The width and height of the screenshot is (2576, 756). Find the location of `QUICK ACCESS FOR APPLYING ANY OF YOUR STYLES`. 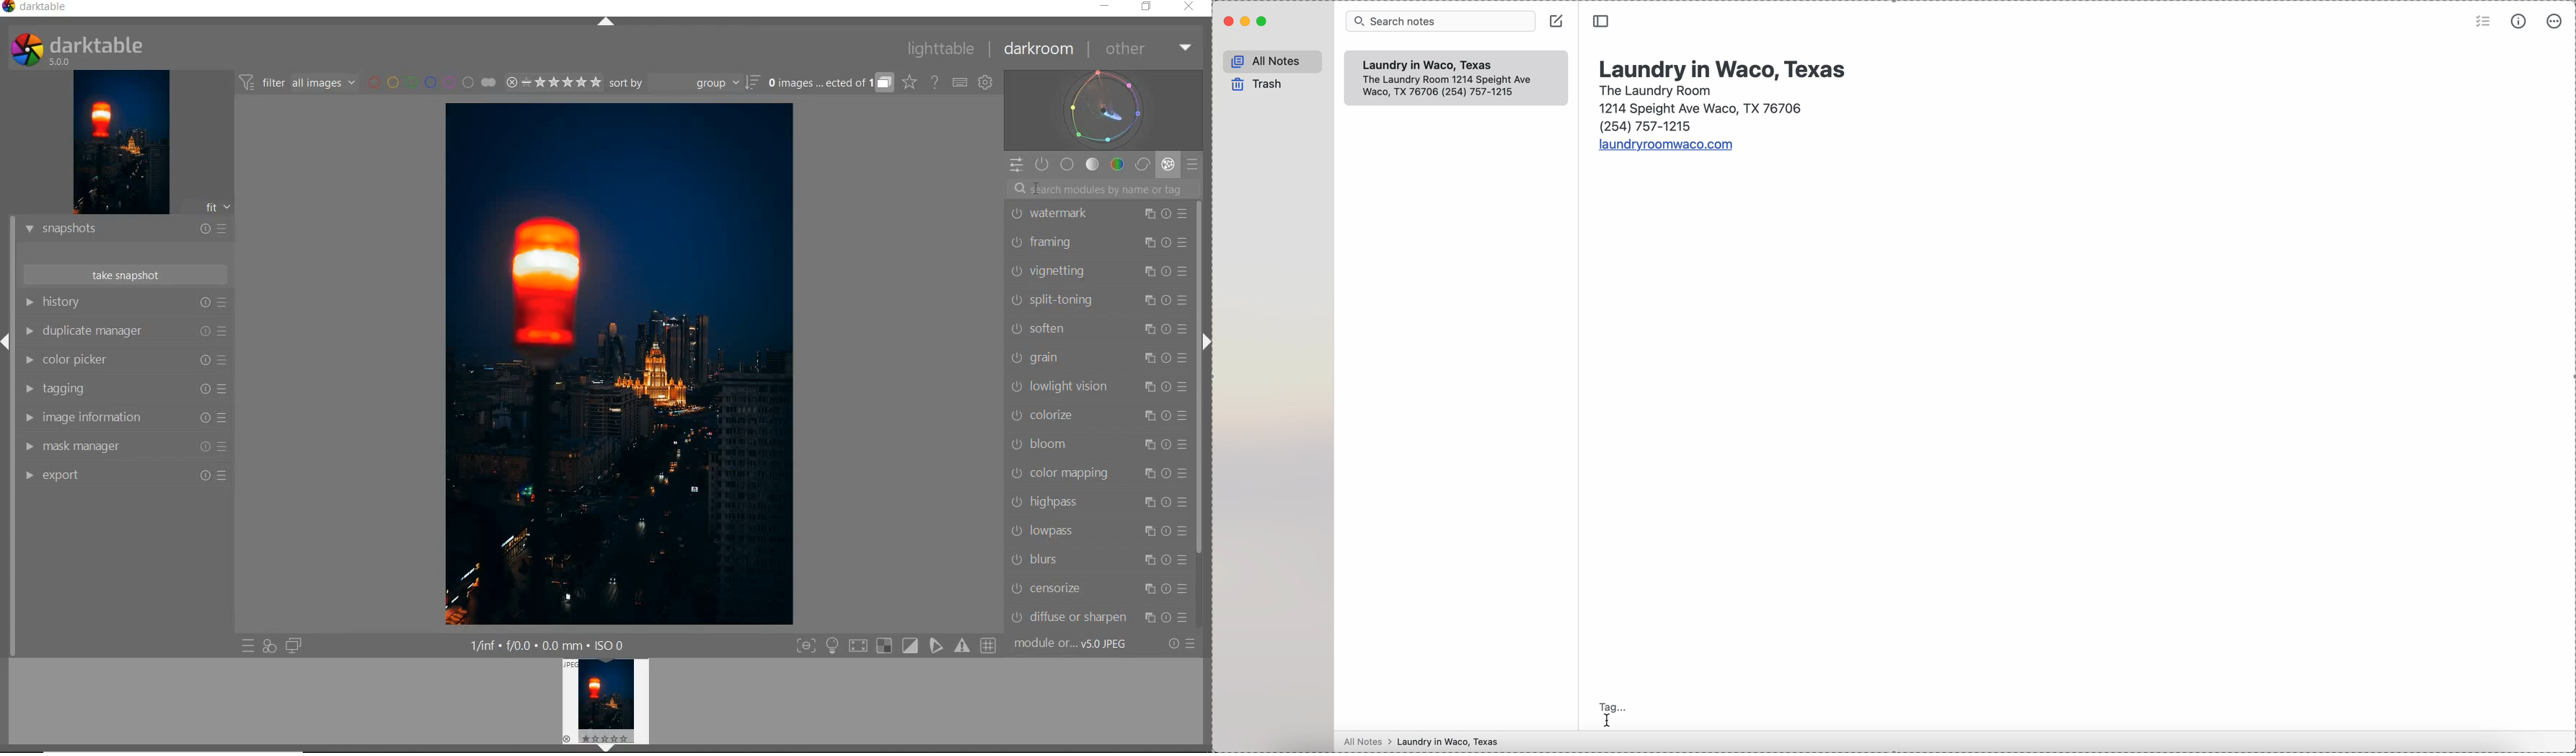

QUICK ACCESS FOR APPLYING ANY OF YOUR STYLES is located at coordinates (268, 646).